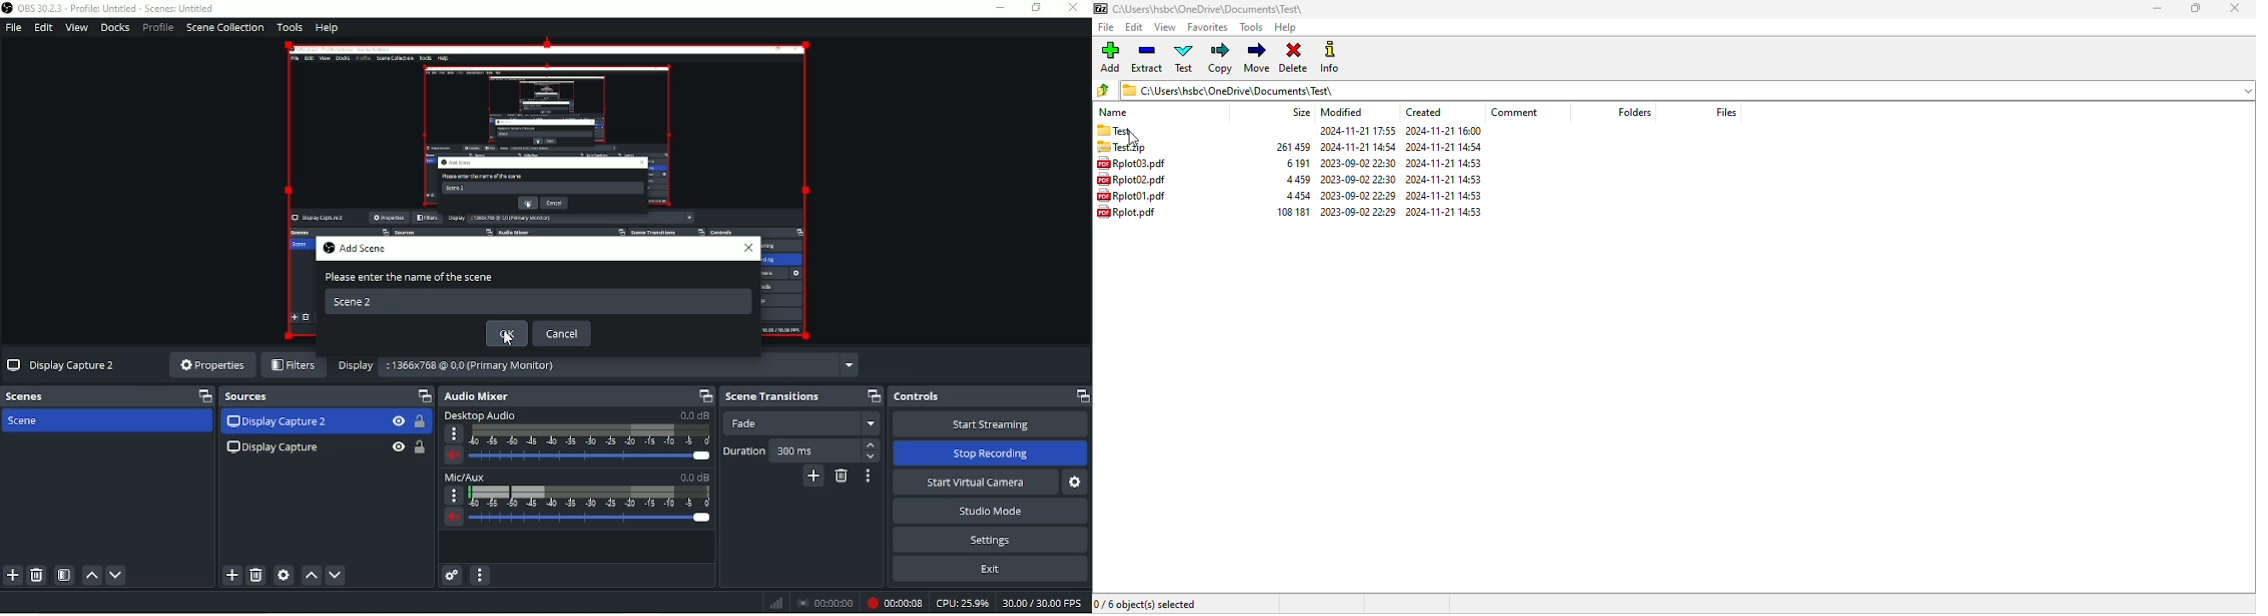  What do you see at coordinates (868, 476) in the screenshot?
I see `Transition properties` at bounding box center [868, 476].